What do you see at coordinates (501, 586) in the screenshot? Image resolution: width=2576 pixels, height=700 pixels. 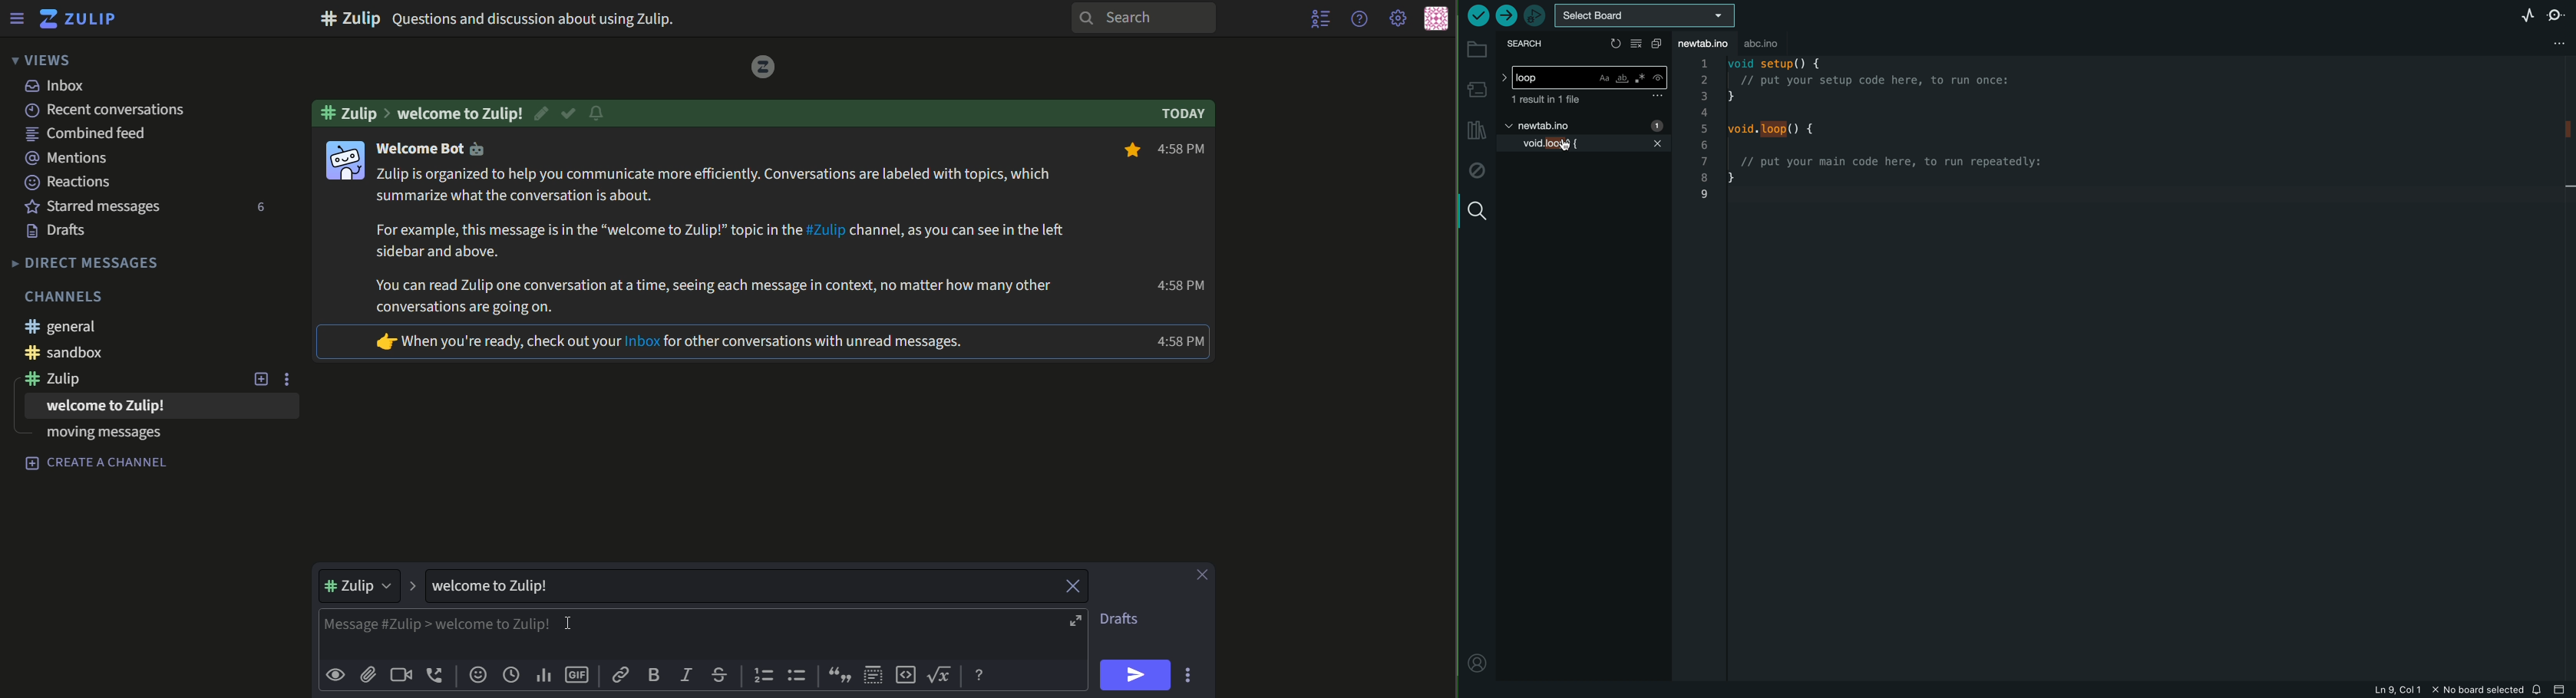 I see `text` at bounding box center [501, 586].